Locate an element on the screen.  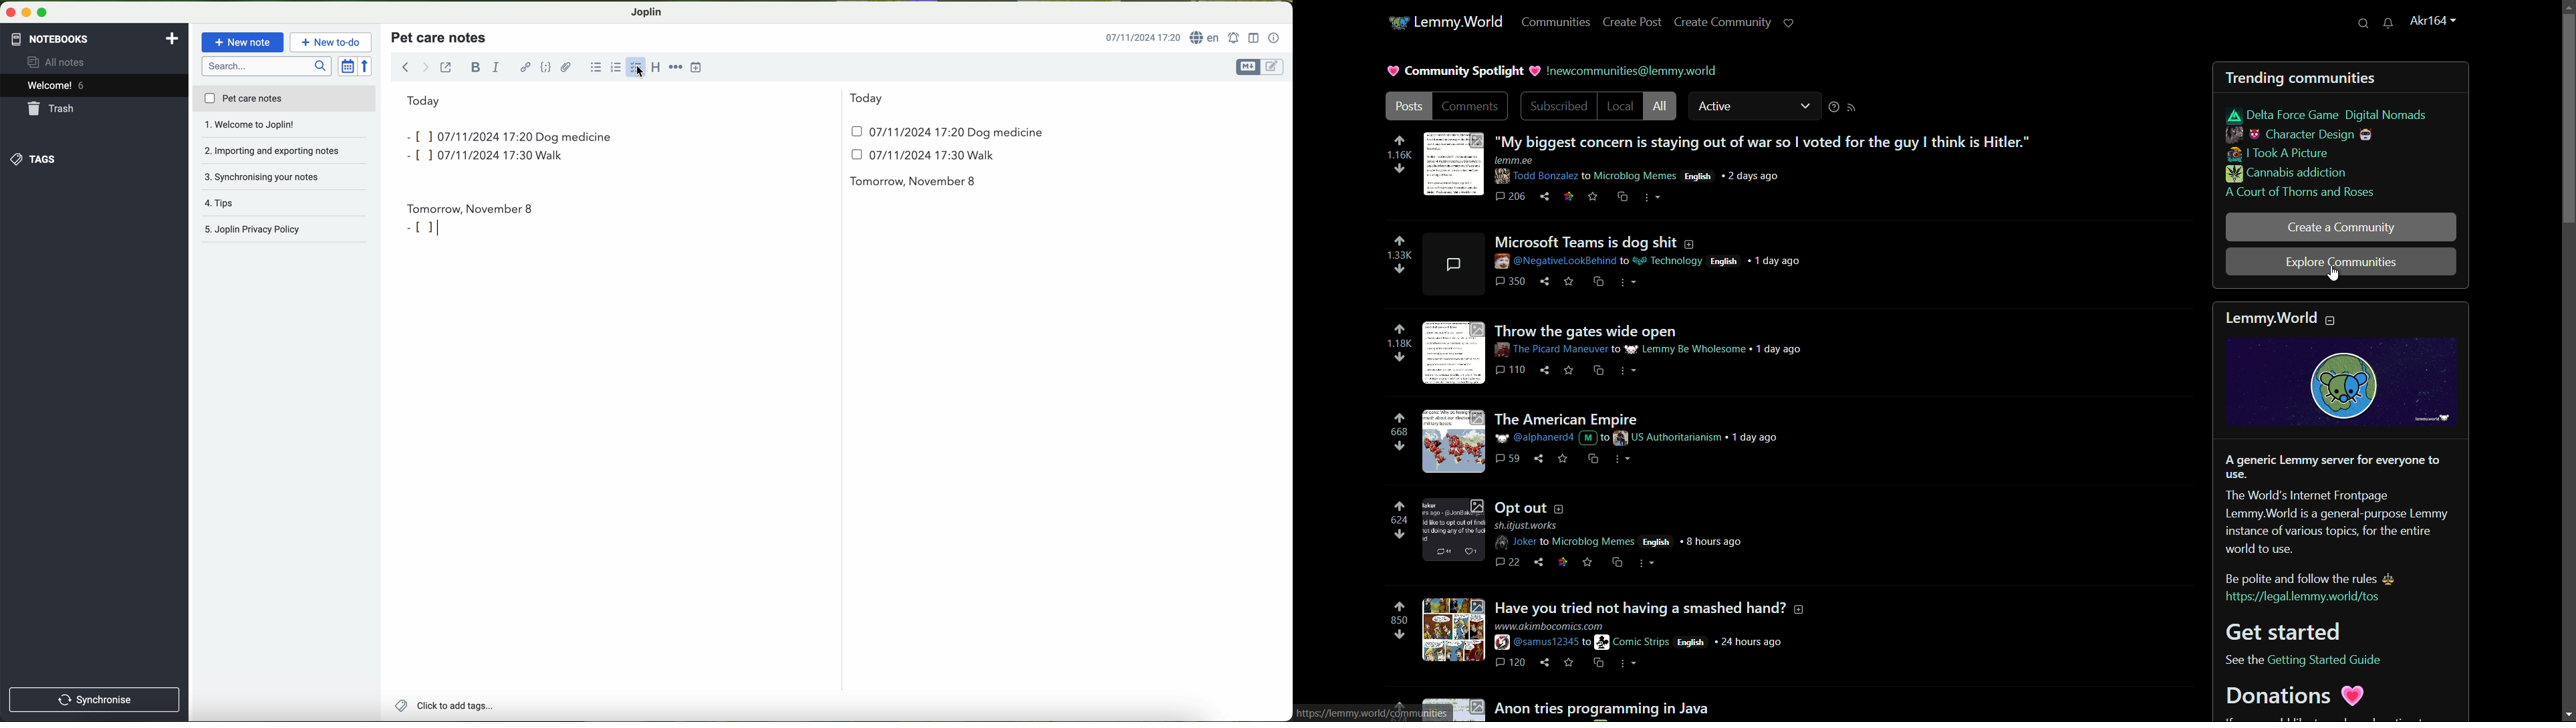
post details is located at coordinates (1644, 261).